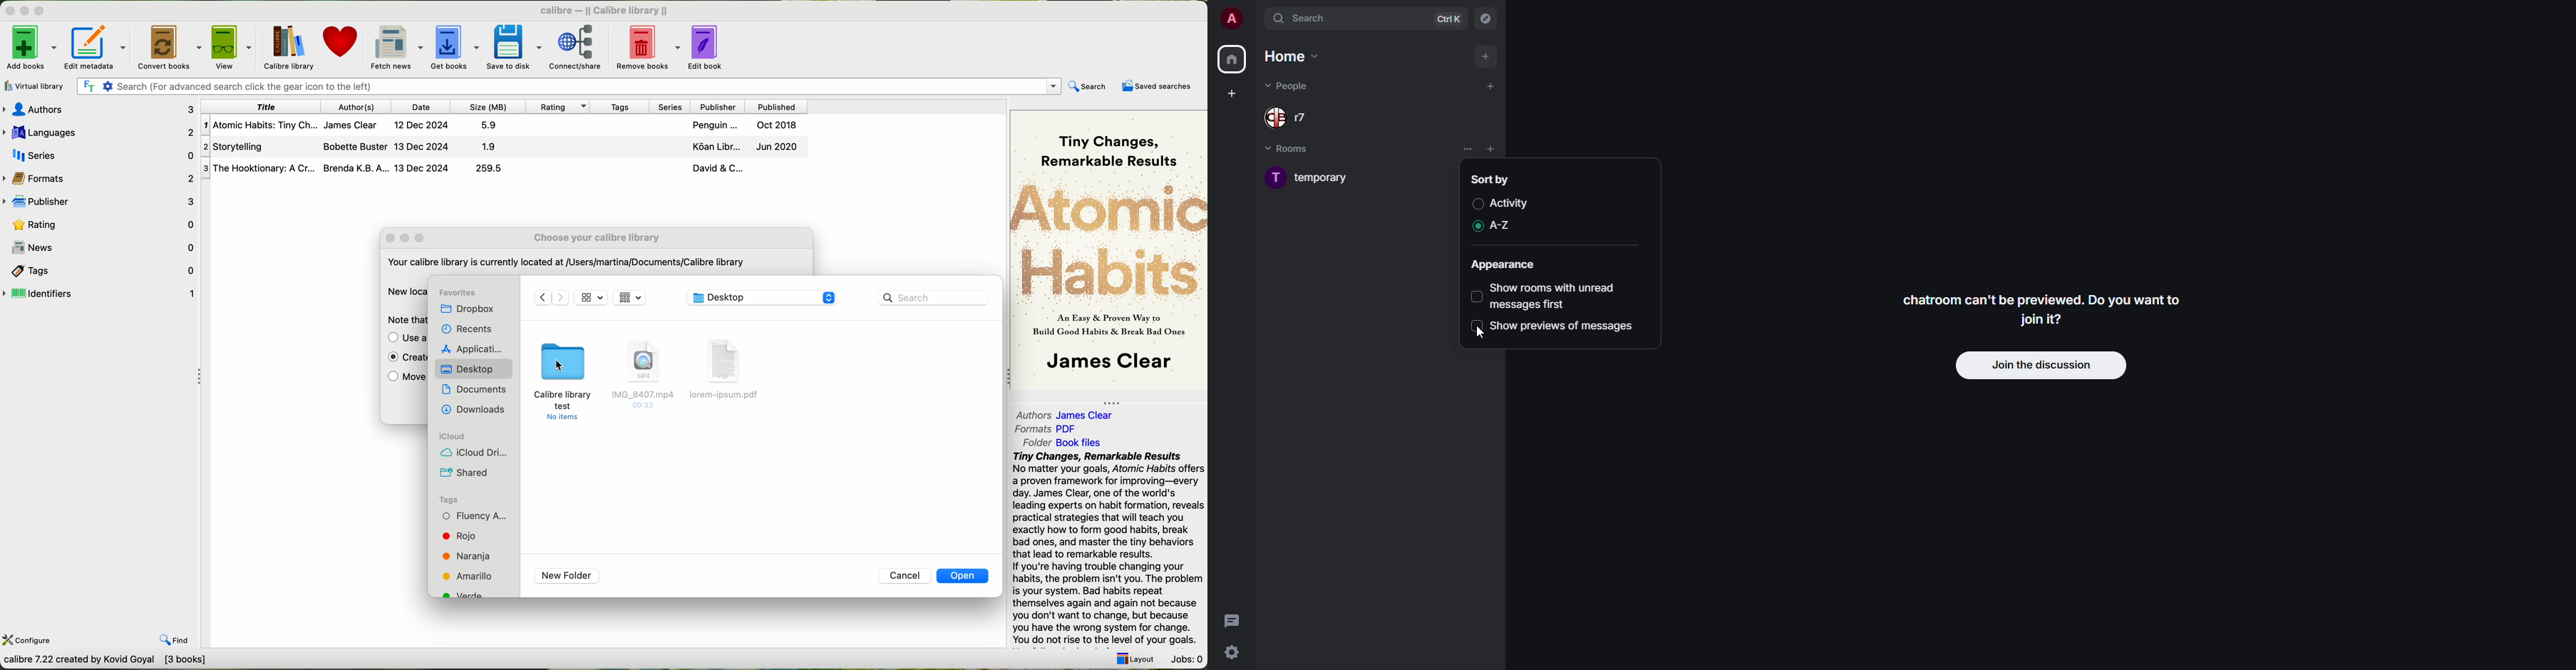  Describe the element at coordinates (566, 378) in the screenshot. I see `click on calibre library test folder` at that location.